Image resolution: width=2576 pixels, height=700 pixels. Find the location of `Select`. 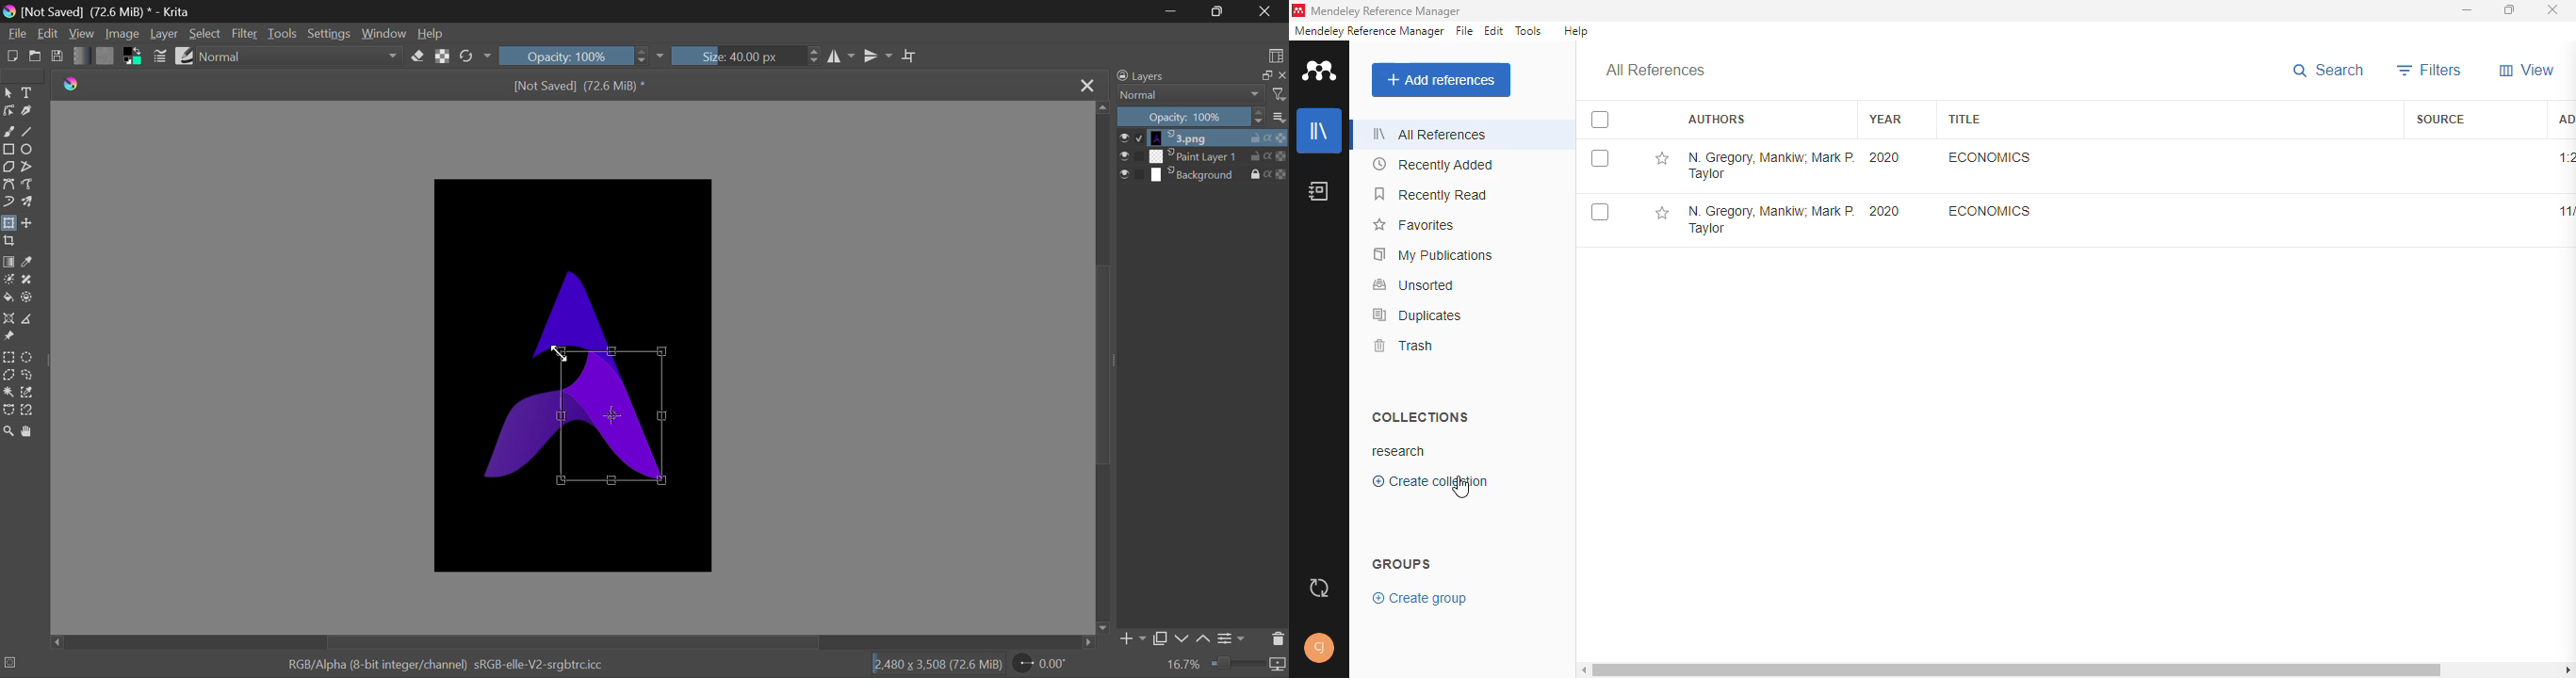

Select is located at coordinates (8, 93).